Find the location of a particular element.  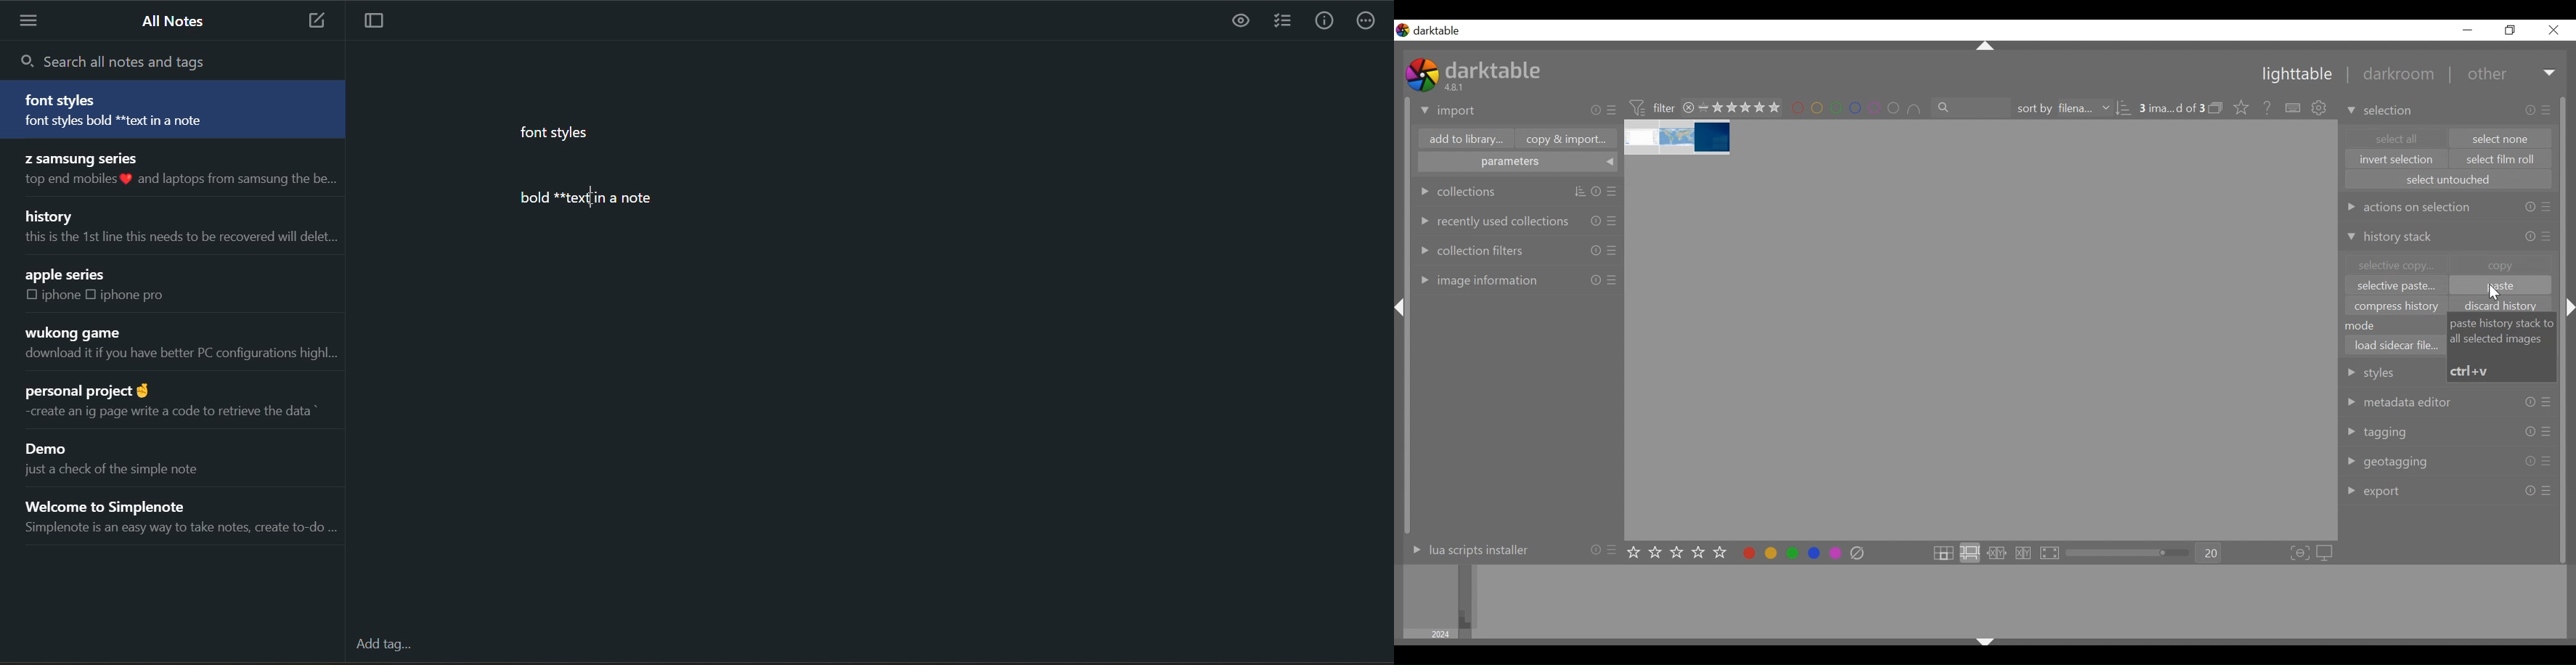

style is located at coordinates (2389, 372).